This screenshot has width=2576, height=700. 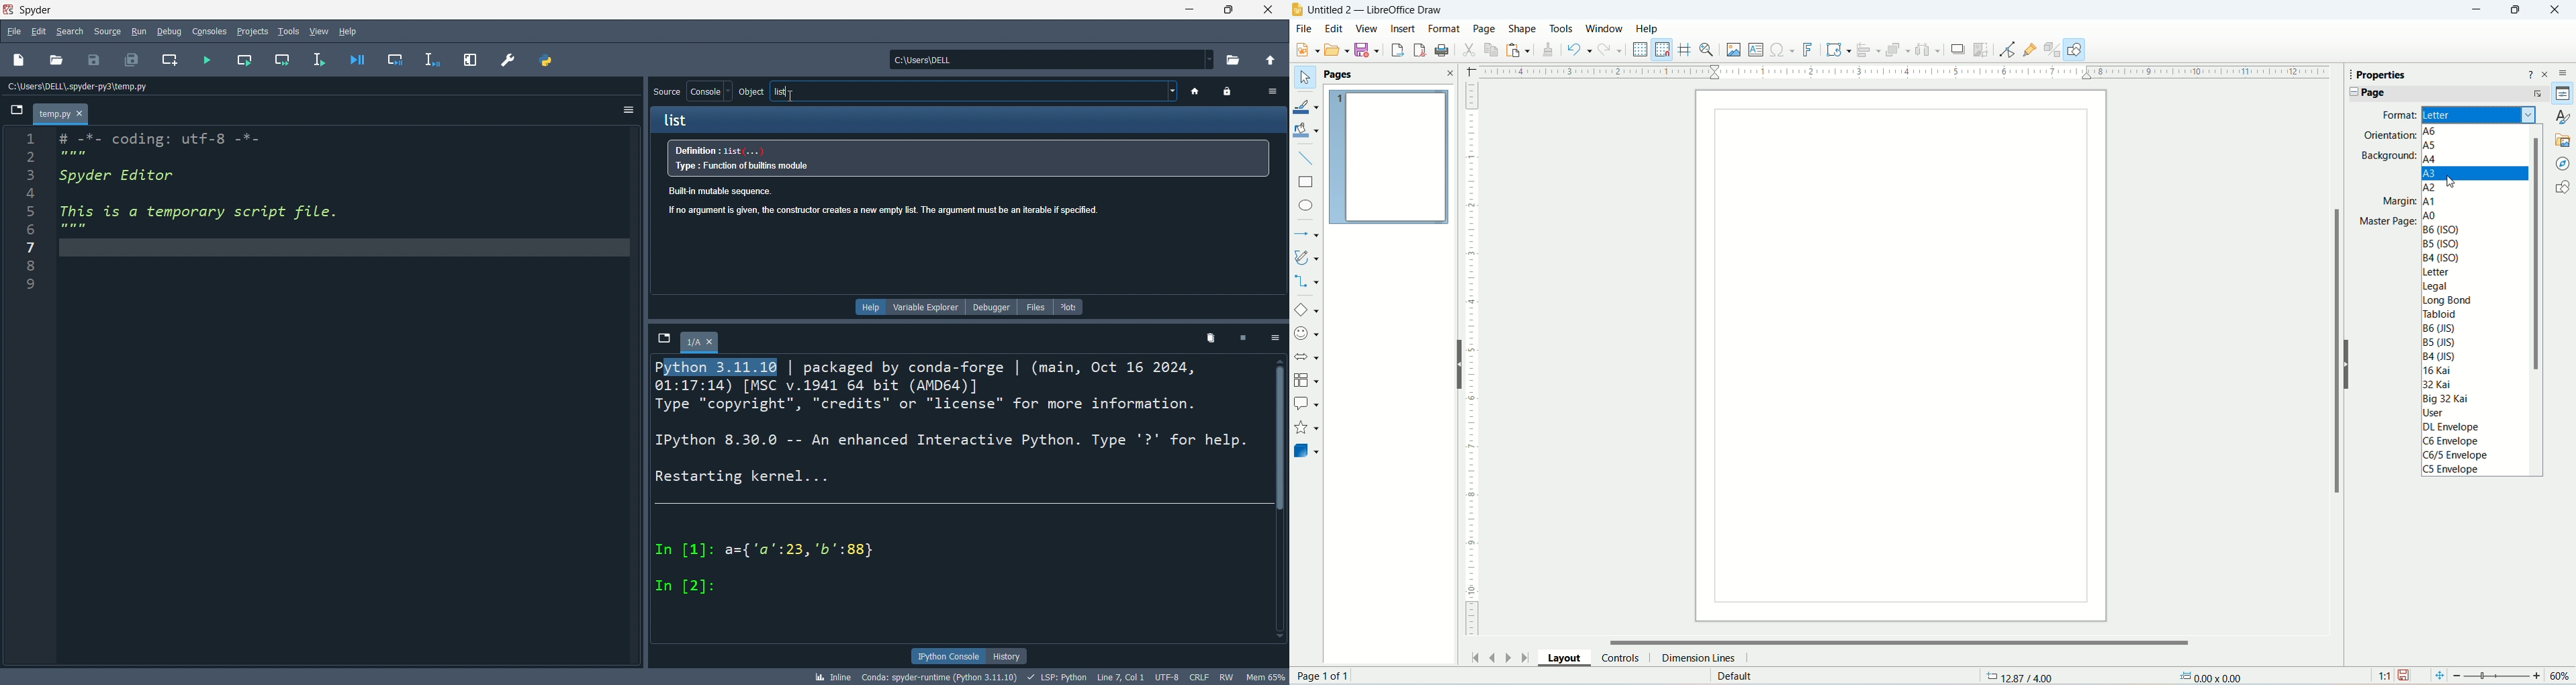 I want to click on source, so click(x=106, y=30).